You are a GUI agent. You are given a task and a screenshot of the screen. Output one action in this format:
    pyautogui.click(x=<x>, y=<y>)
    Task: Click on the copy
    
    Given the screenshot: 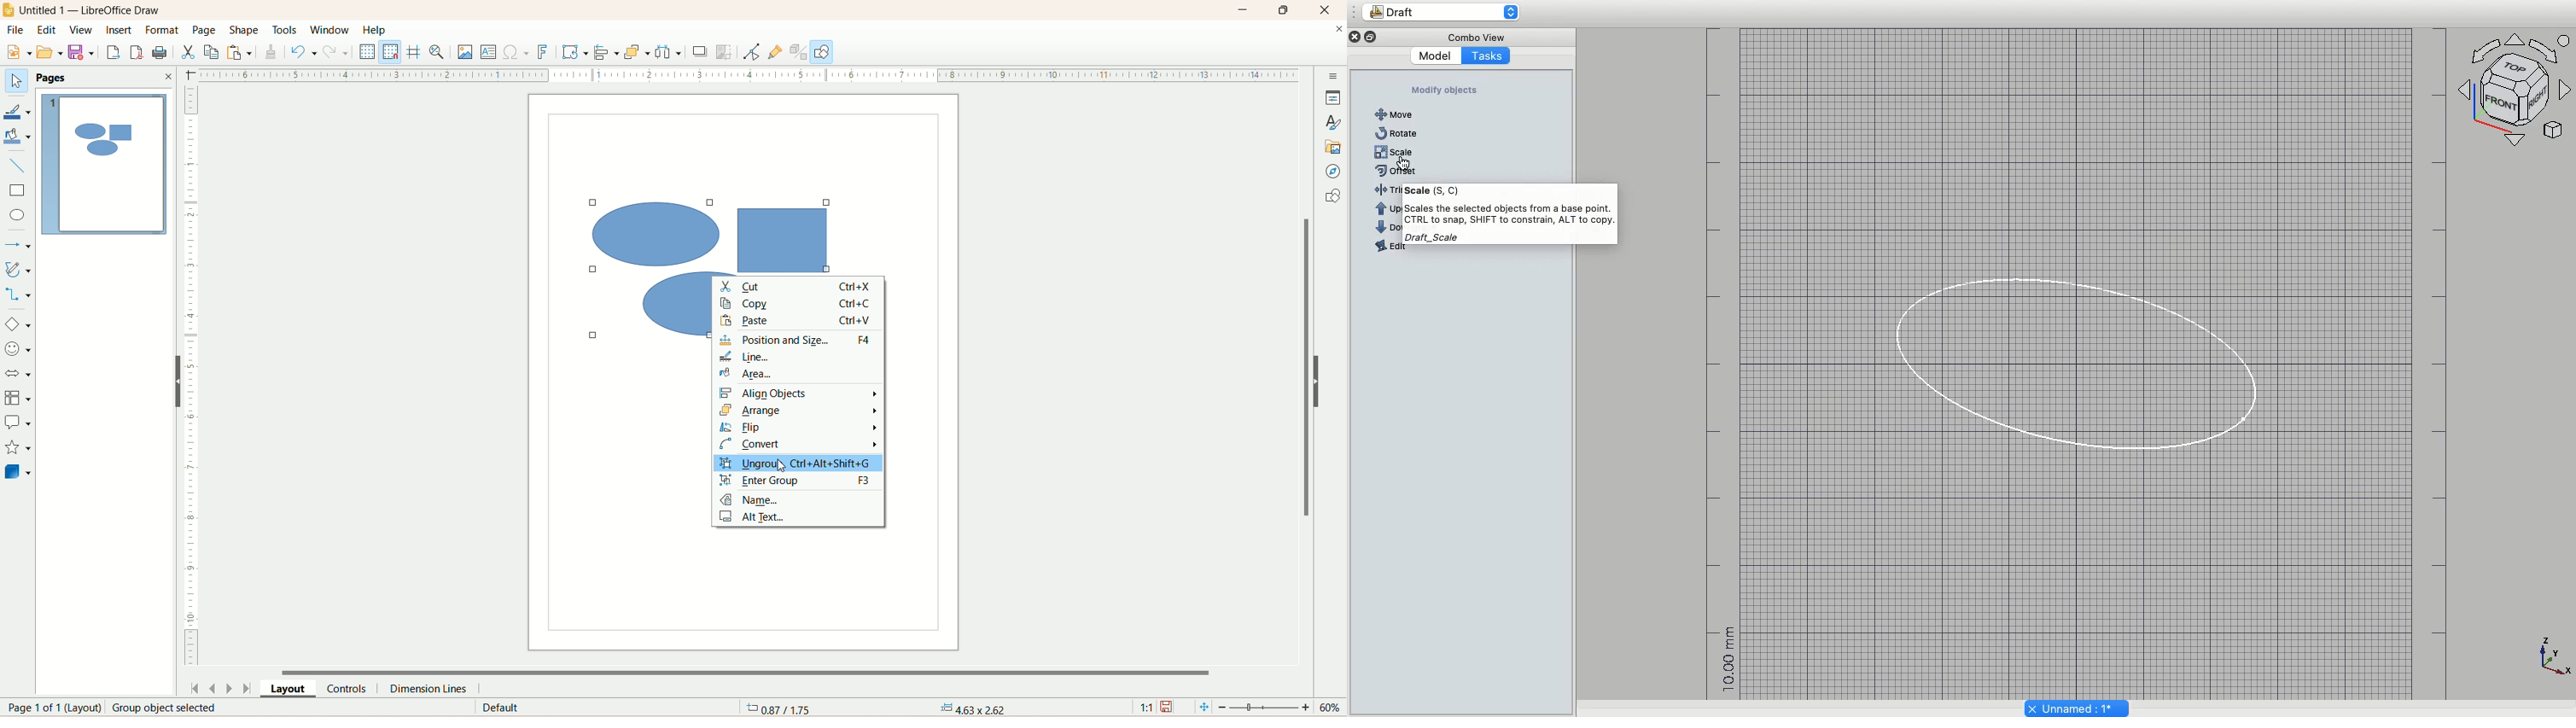 What is the action you would take?
    pyautogui.click(x=213, y=53)
    